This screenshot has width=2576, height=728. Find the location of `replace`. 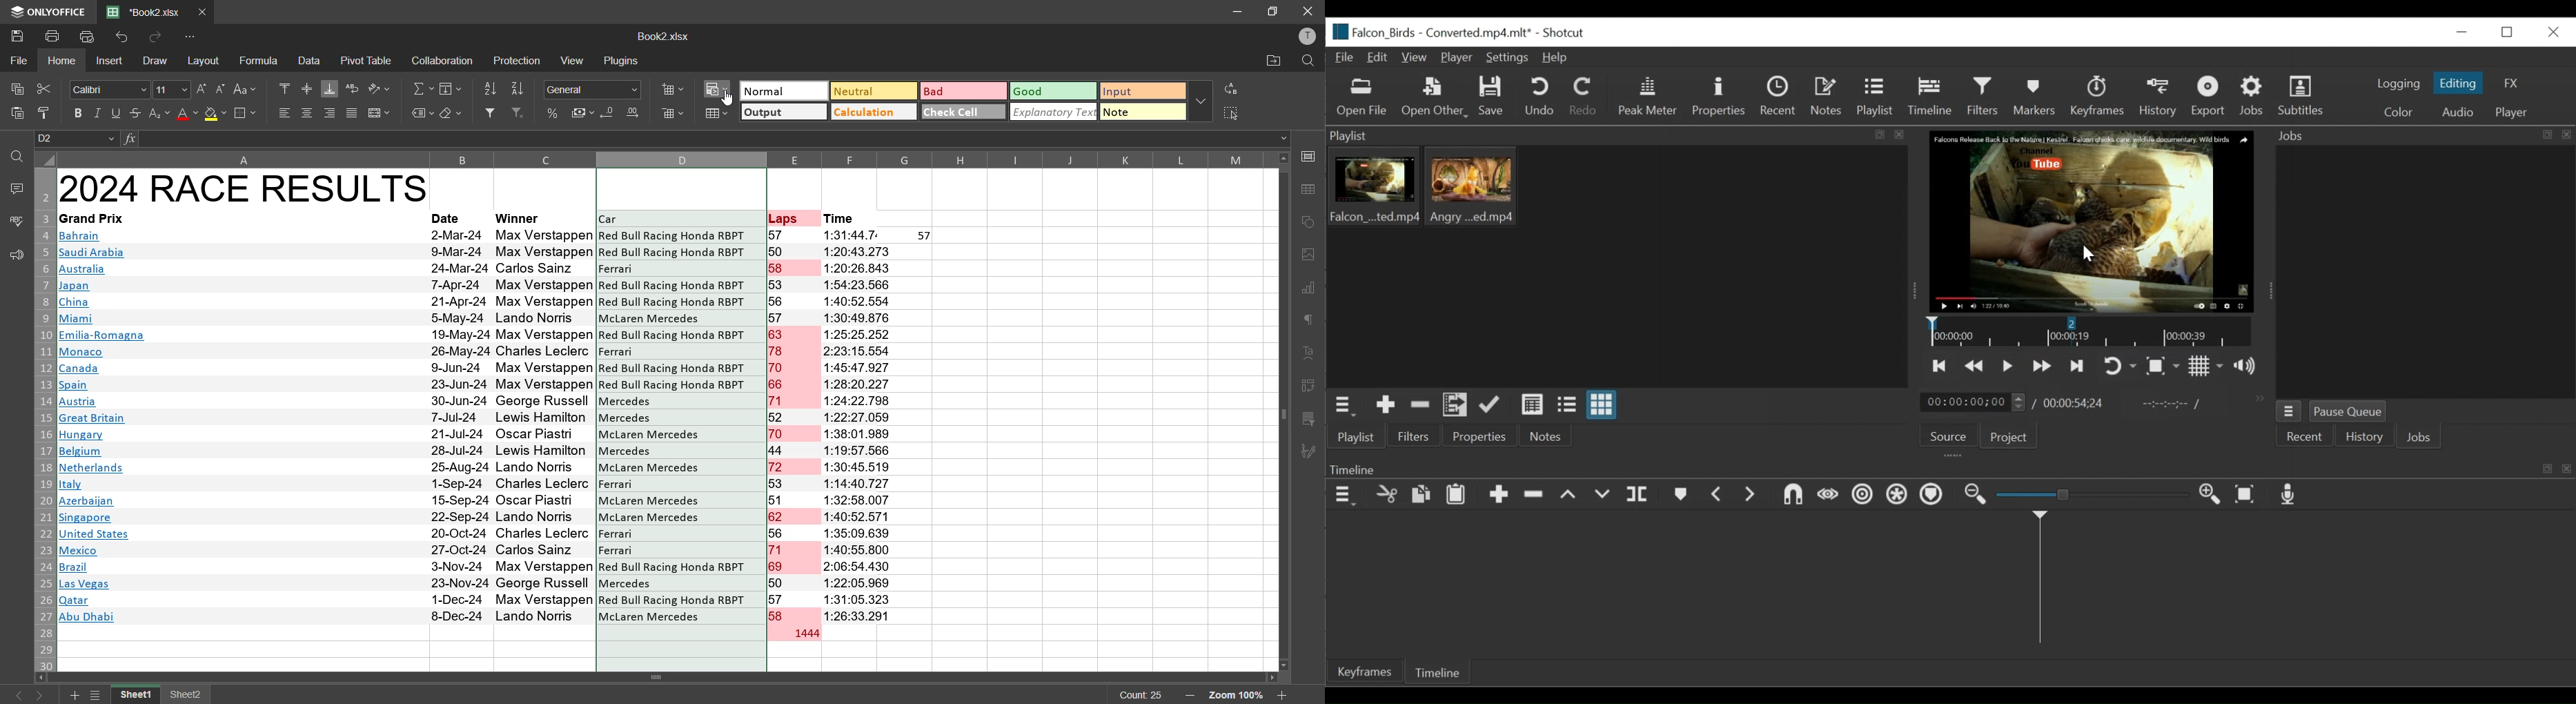

replace is located at coordinates (1234, 88).